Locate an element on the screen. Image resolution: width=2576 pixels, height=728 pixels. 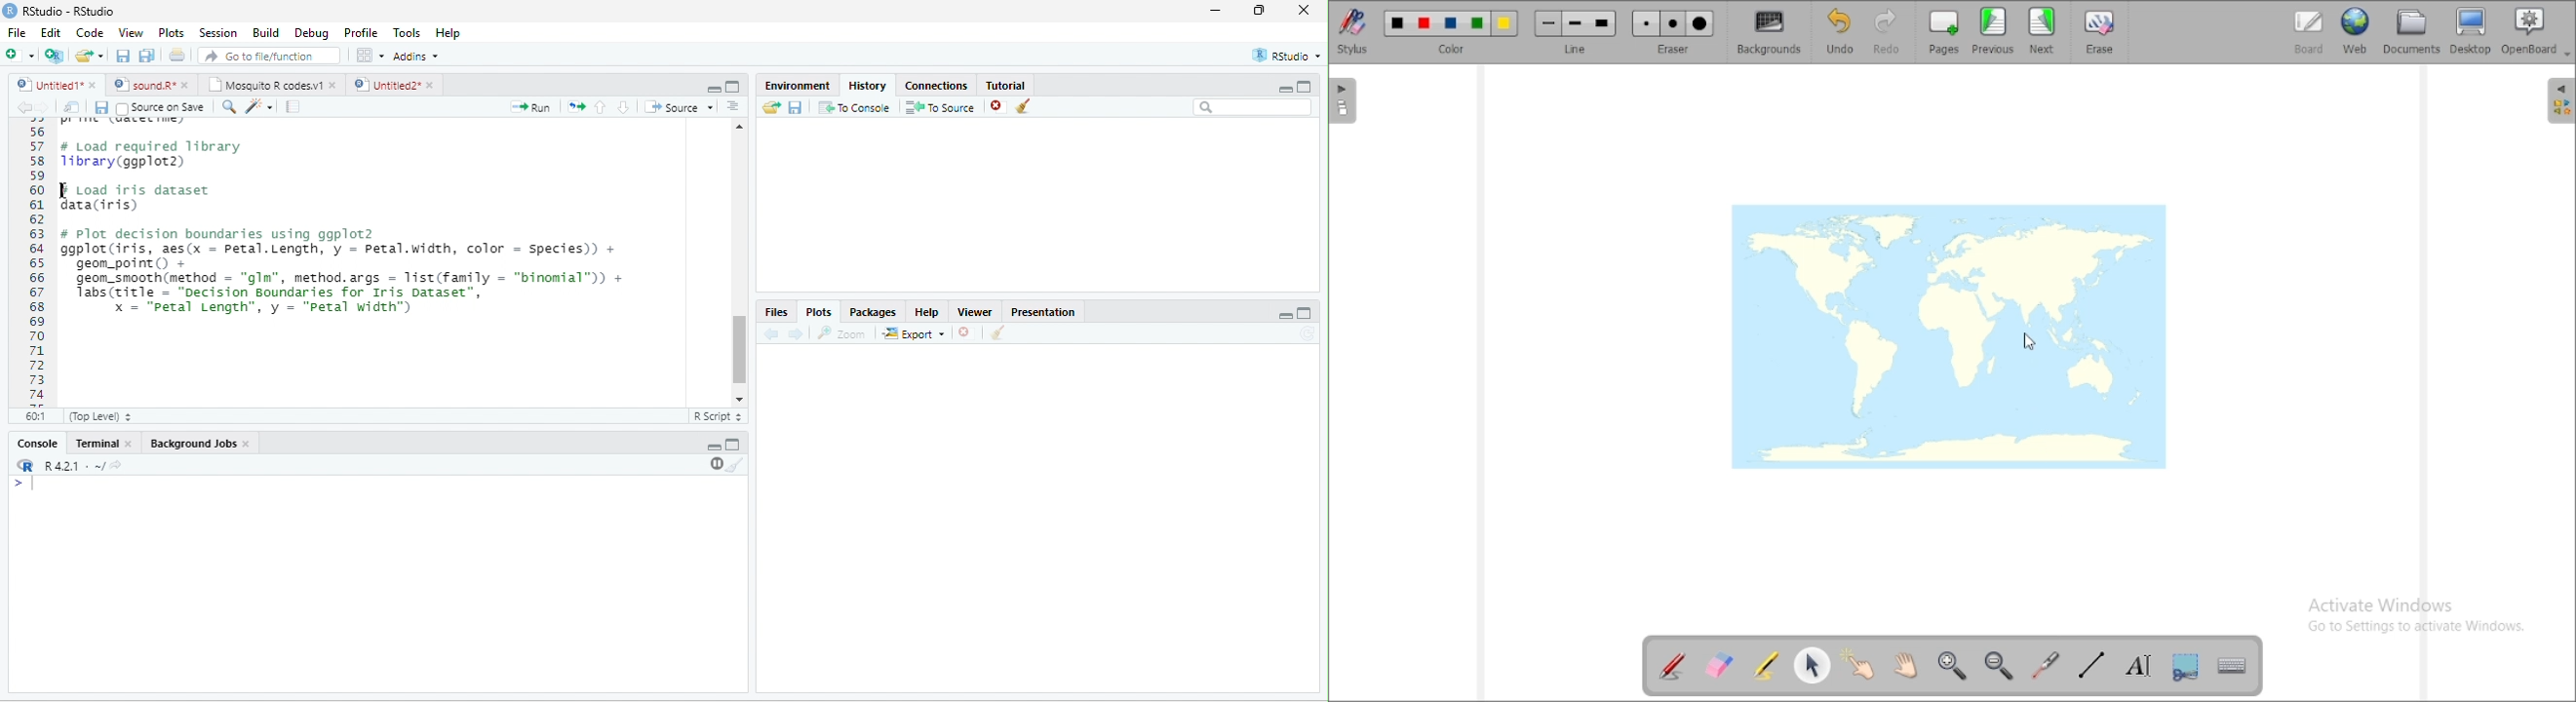
File is located at coordinates (17, 32).